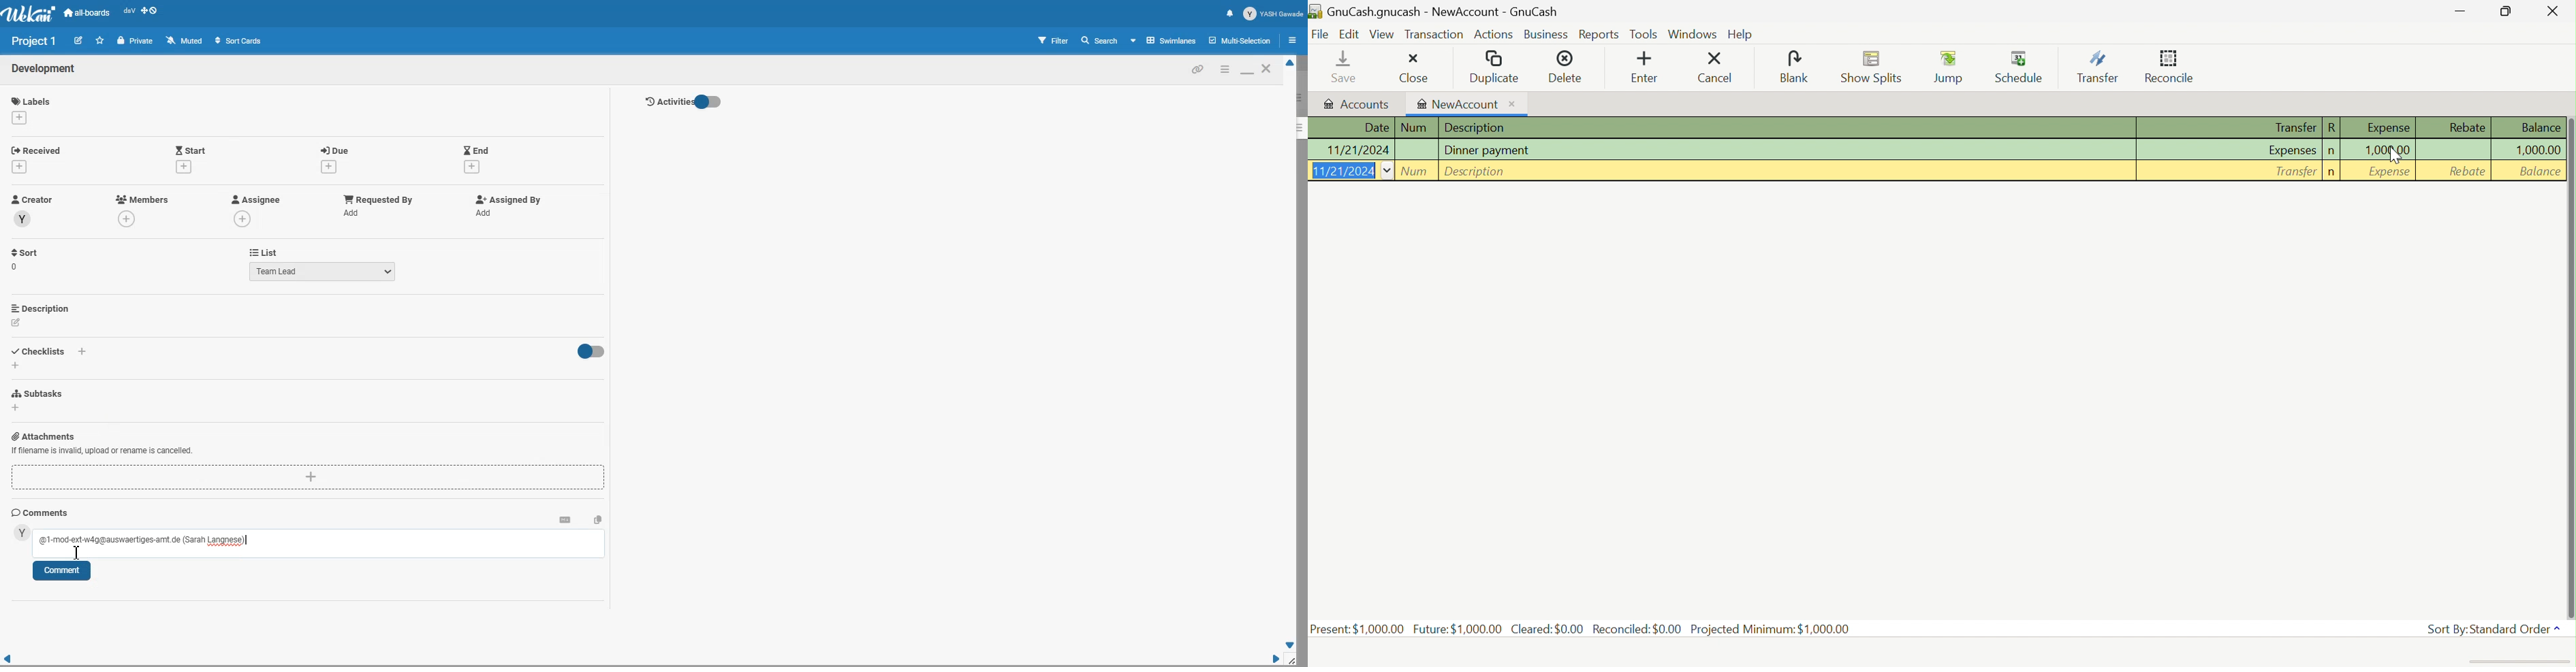  What do you see at coordinates (44, 69) in the screenshot?
I see `Text` at bounding box center [44, 69].